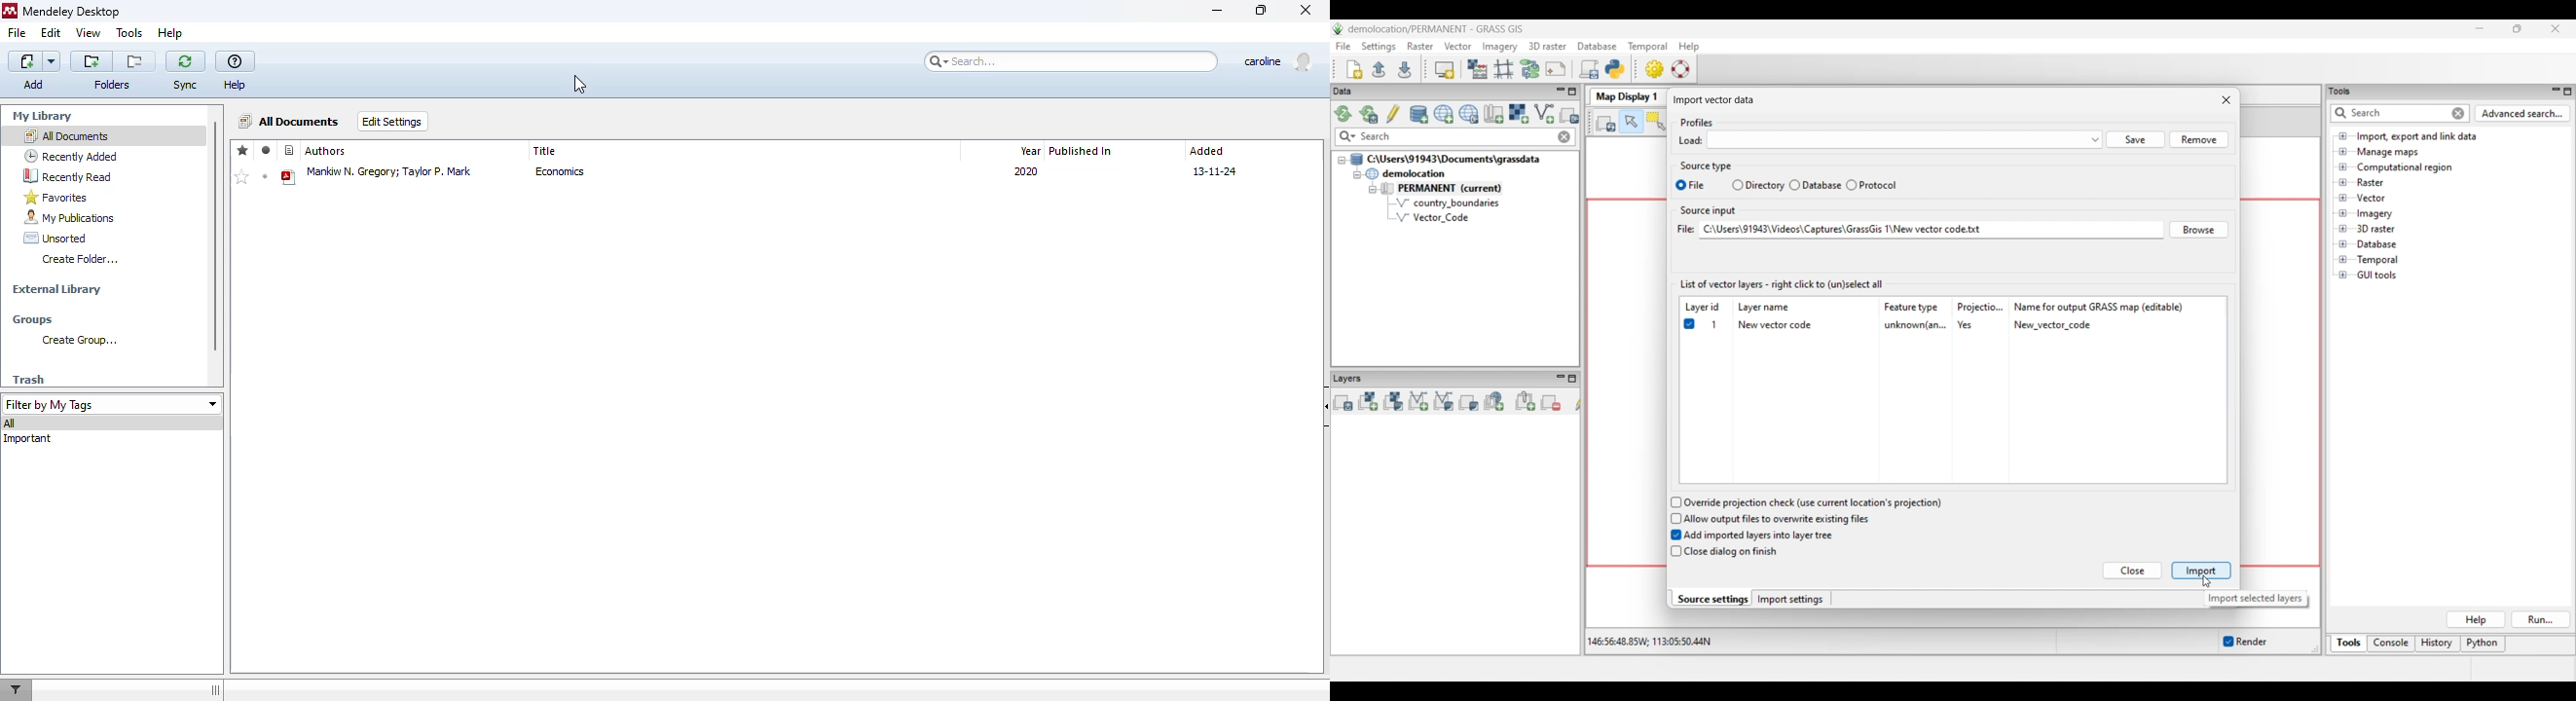  What do you see at coordinates (1766, 306) in the screenshot?
I see `Layer name` at bounding box center [1766, 306].